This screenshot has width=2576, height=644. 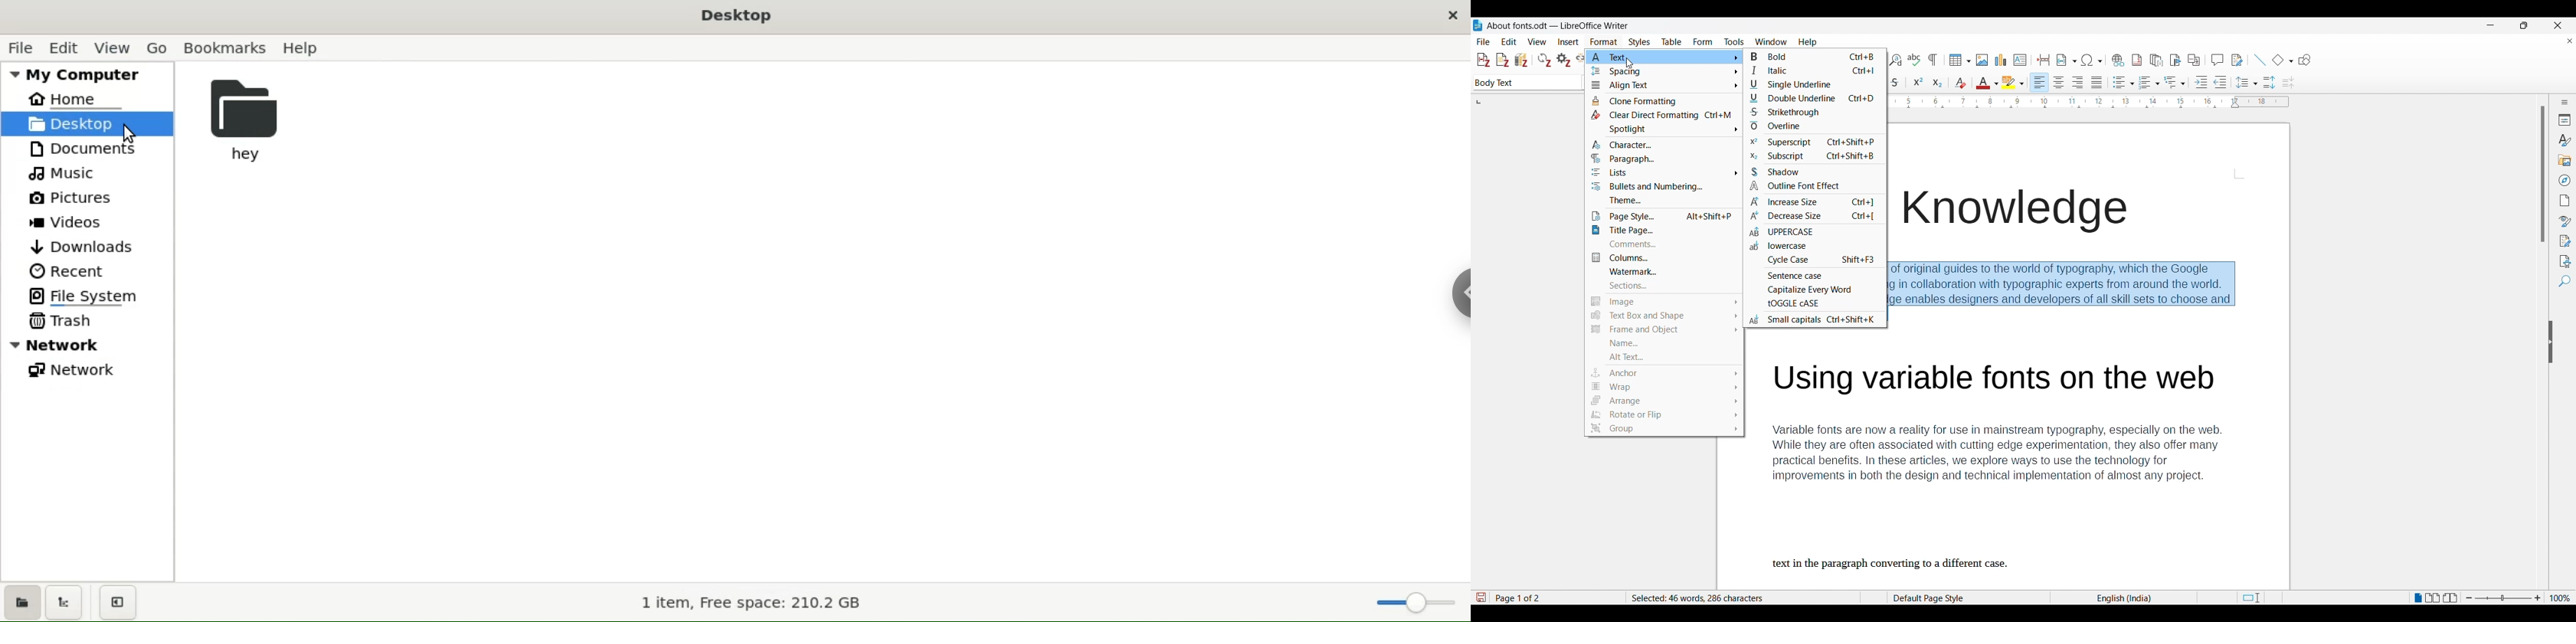 What do you see at coordinates (2524, 25) in the screenshot?
I see `Show in smaller tab` at bounding box center [2524, 25].